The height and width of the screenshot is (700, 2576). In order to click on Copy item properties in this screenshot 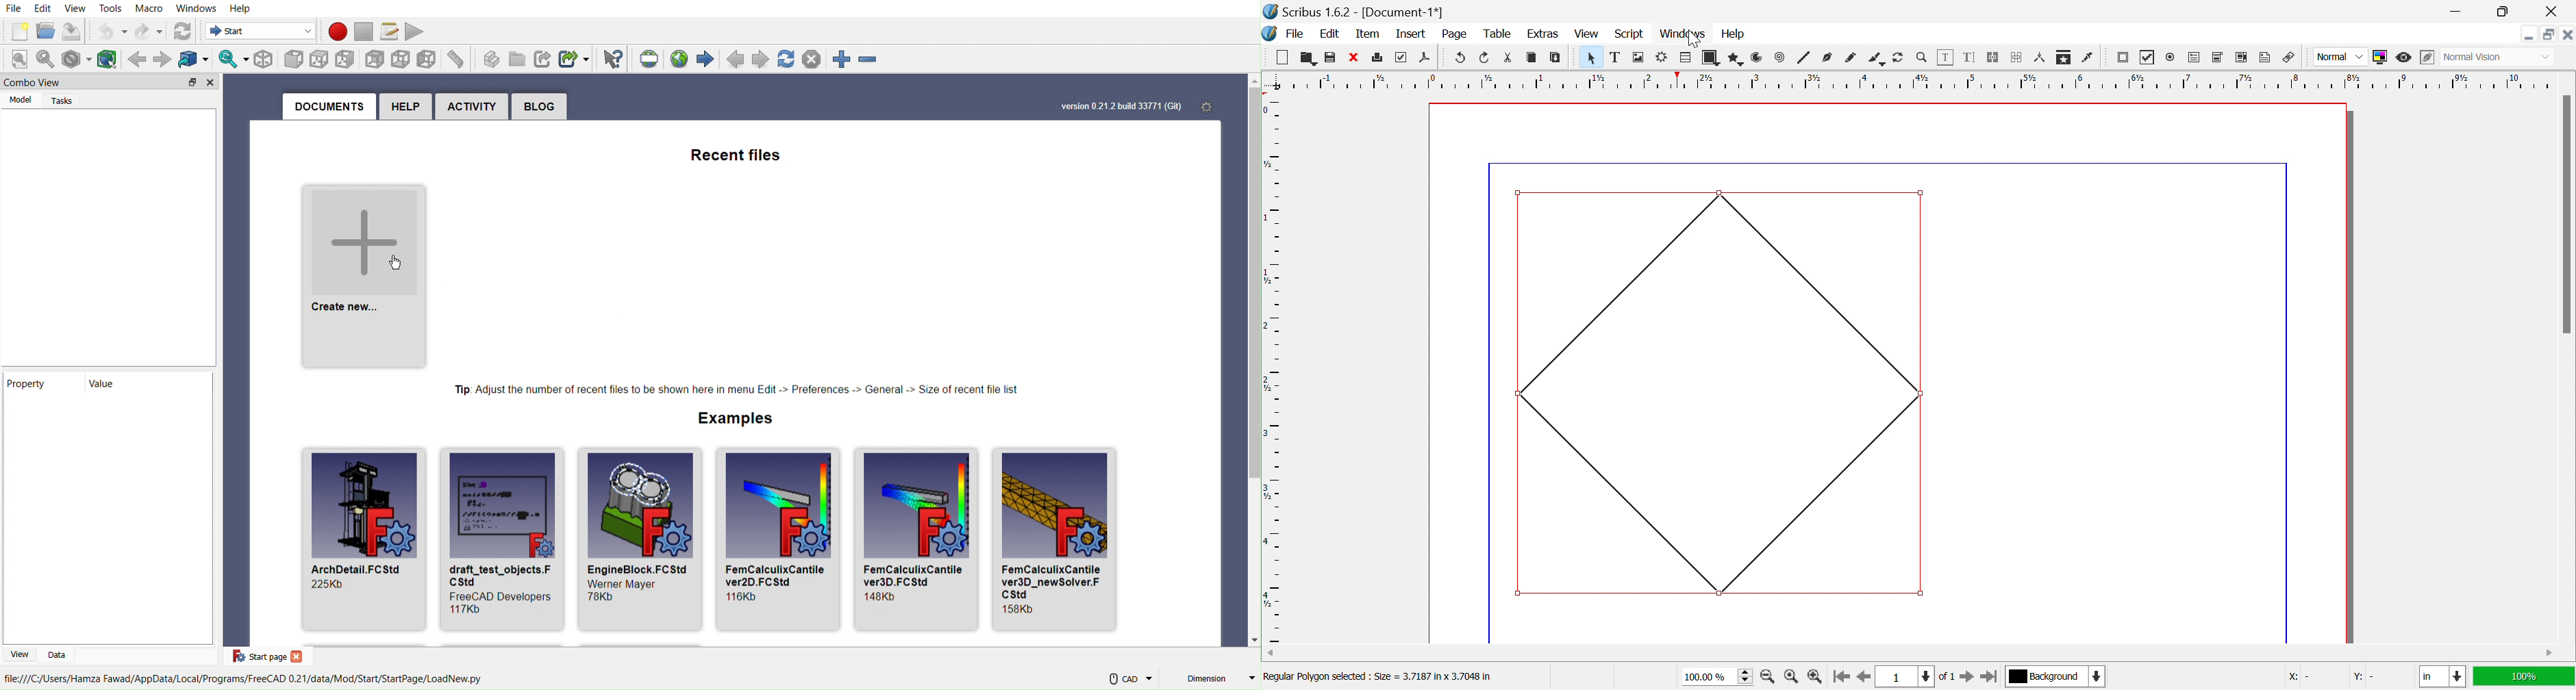, I will do `click(2062, 58)`.